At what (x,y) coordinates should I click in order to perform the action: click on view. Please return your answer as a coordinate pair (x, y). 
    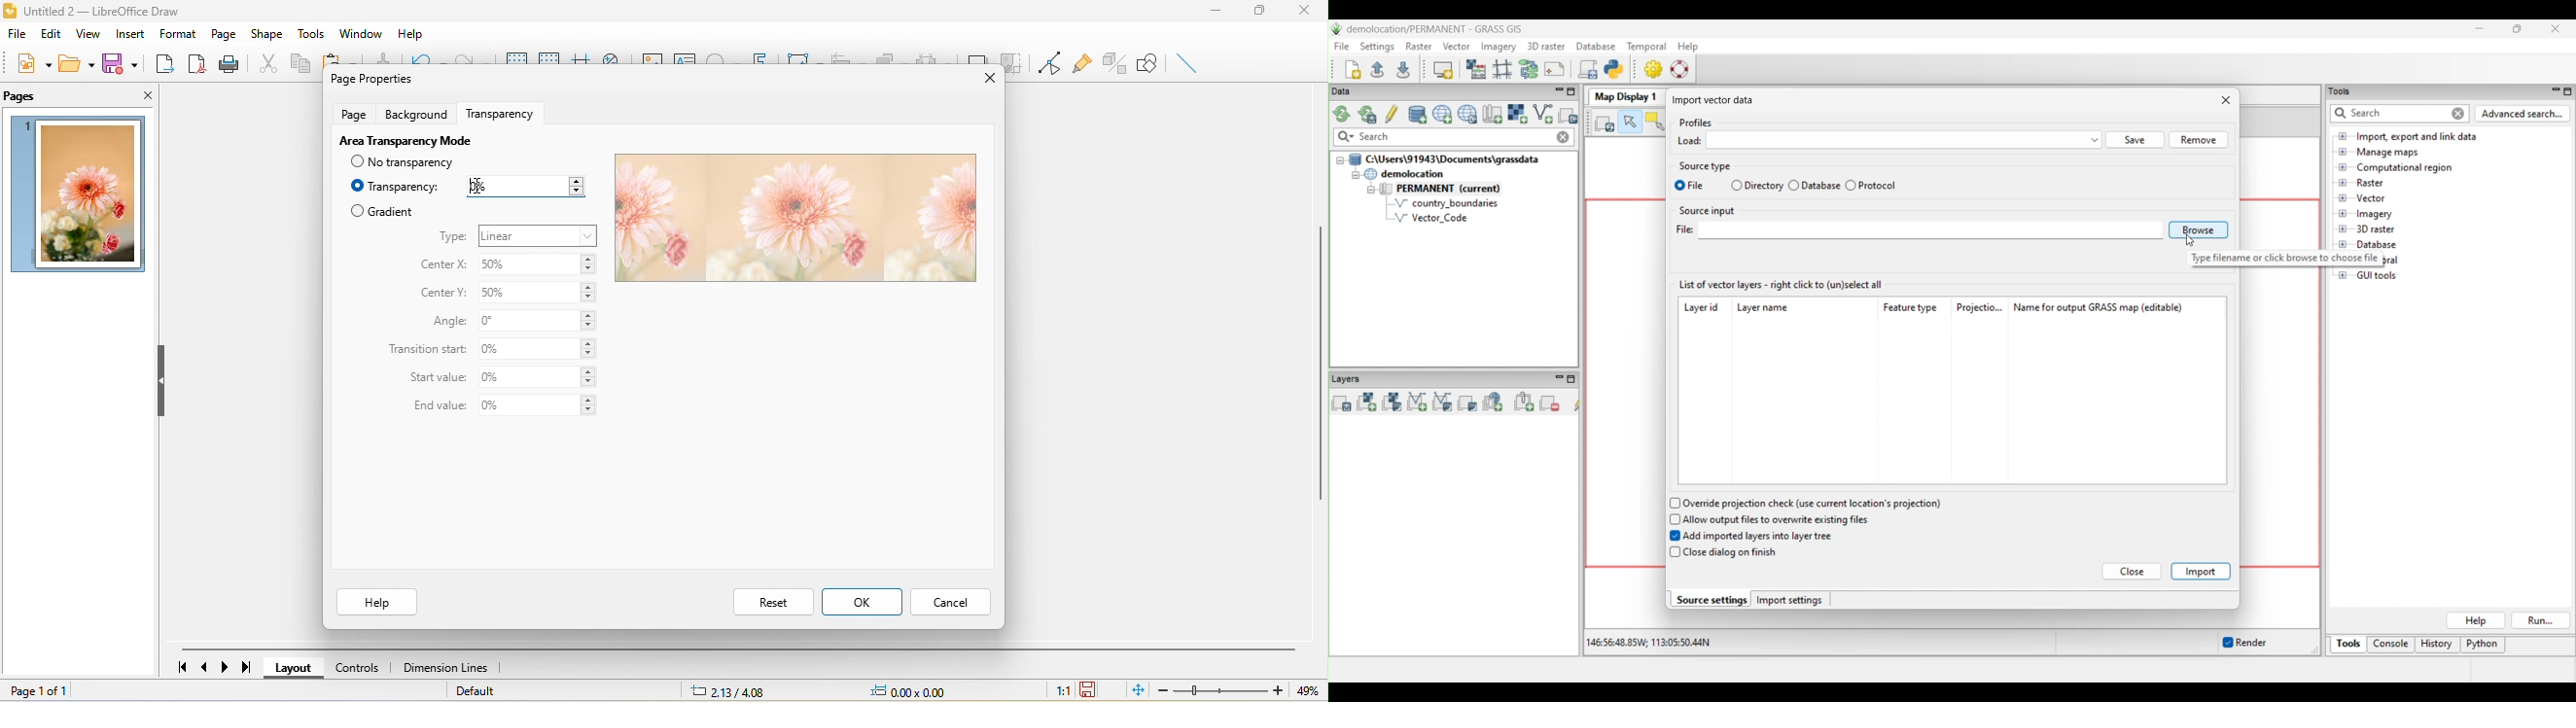
    Looking at the image, I should click on (91, 33).